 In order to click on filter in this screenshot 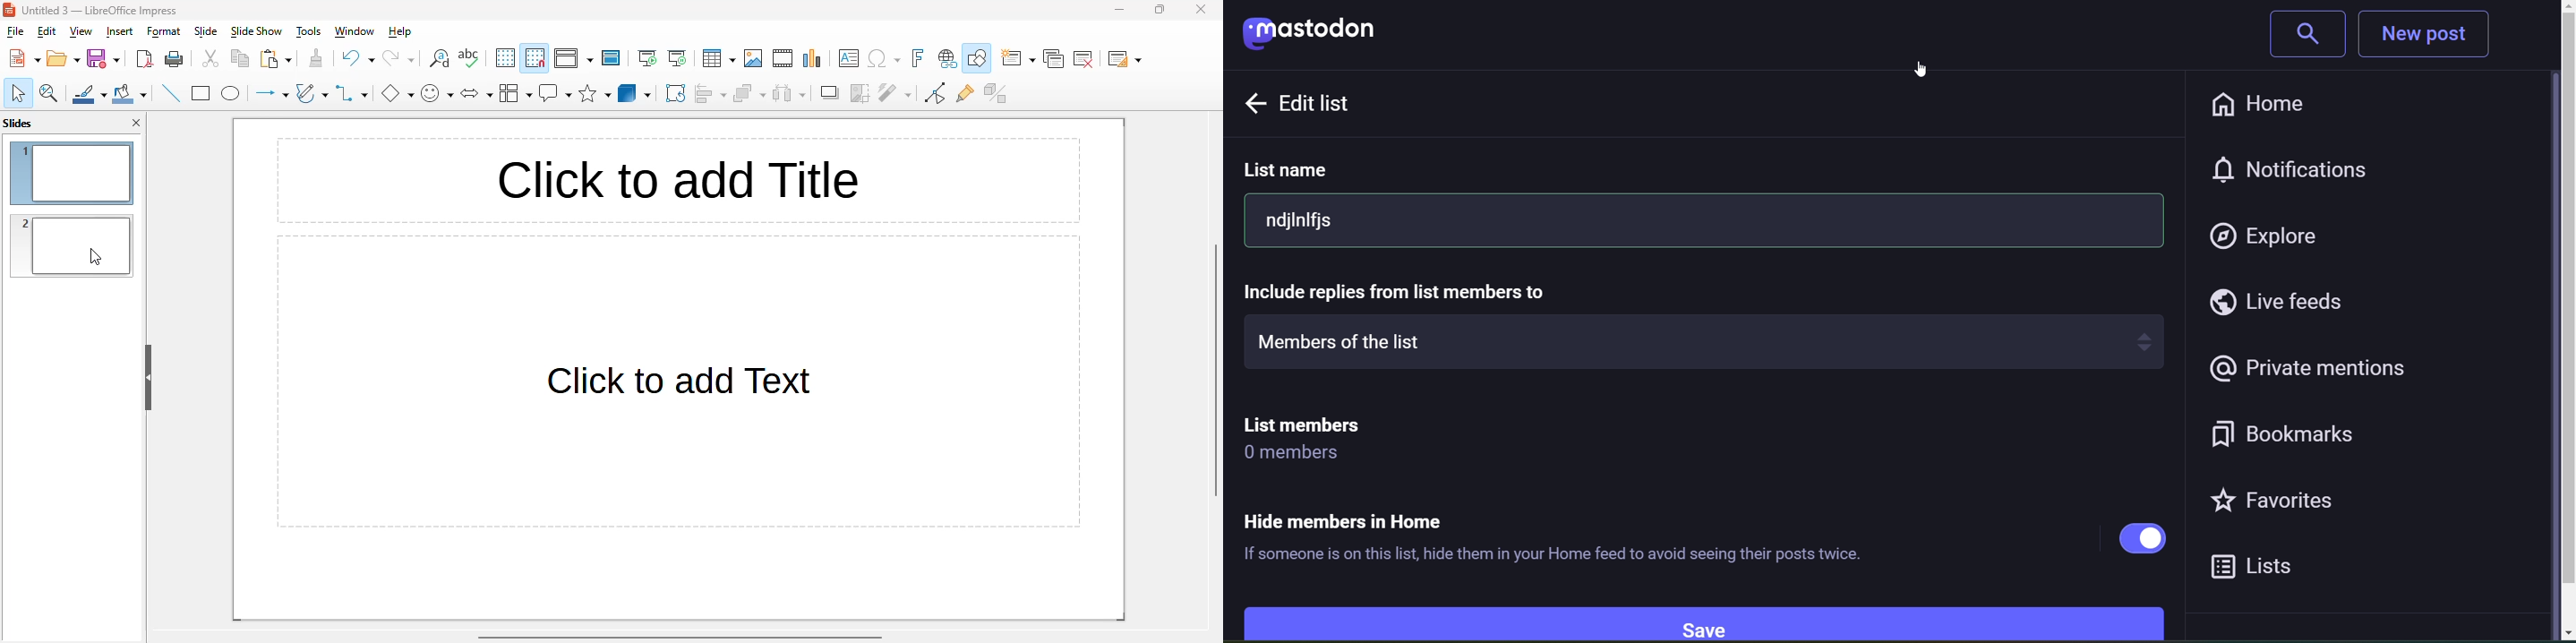, I will do `click(894, 92)`.